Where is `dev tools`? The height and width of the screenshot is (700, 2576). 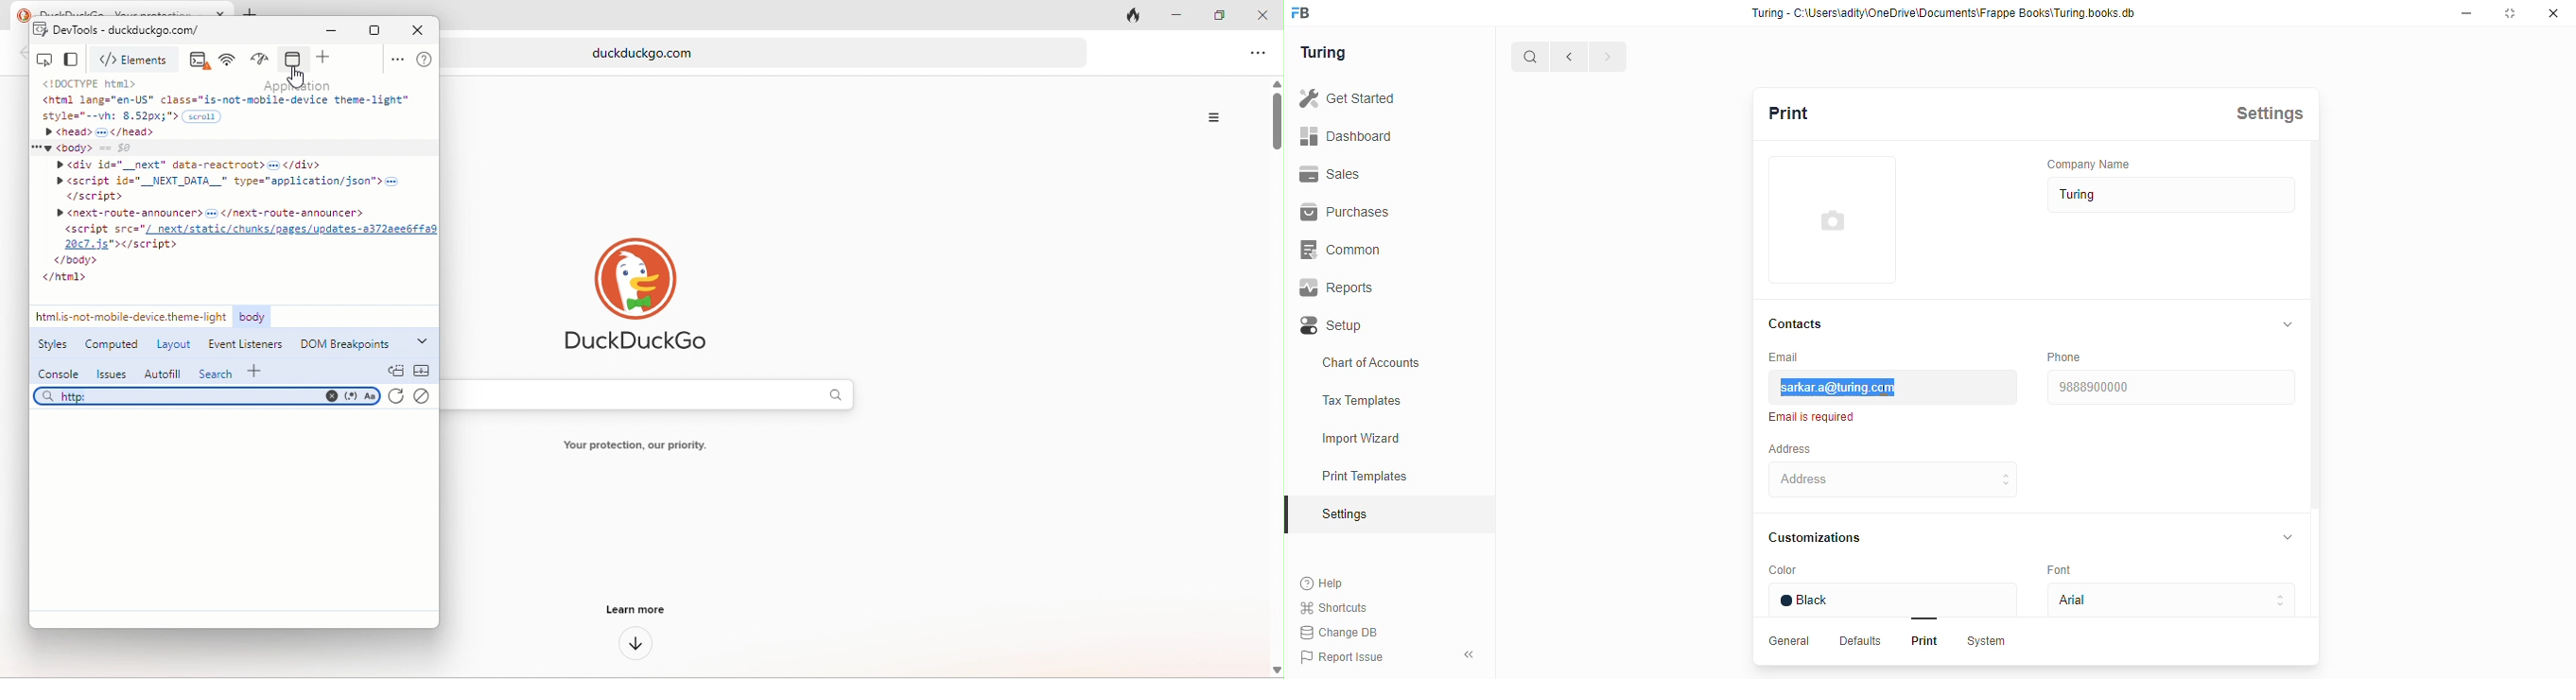
dev tools is located at coordinates (118, 30).